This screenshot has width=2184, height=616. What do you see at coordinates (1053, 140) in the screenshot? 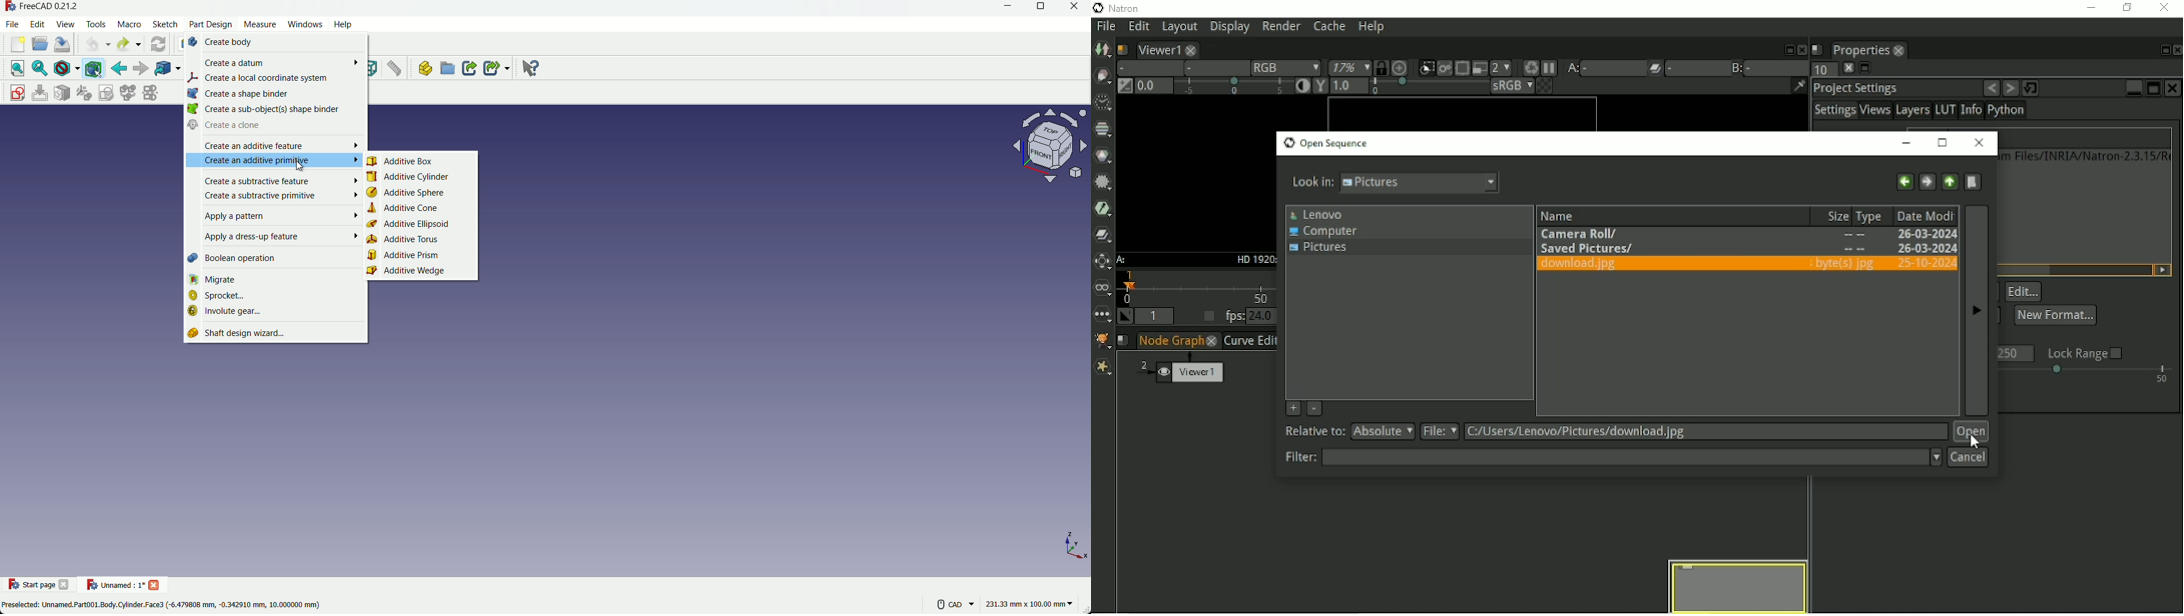
I see `rotate or change view` at bounding box center [1053, 140].